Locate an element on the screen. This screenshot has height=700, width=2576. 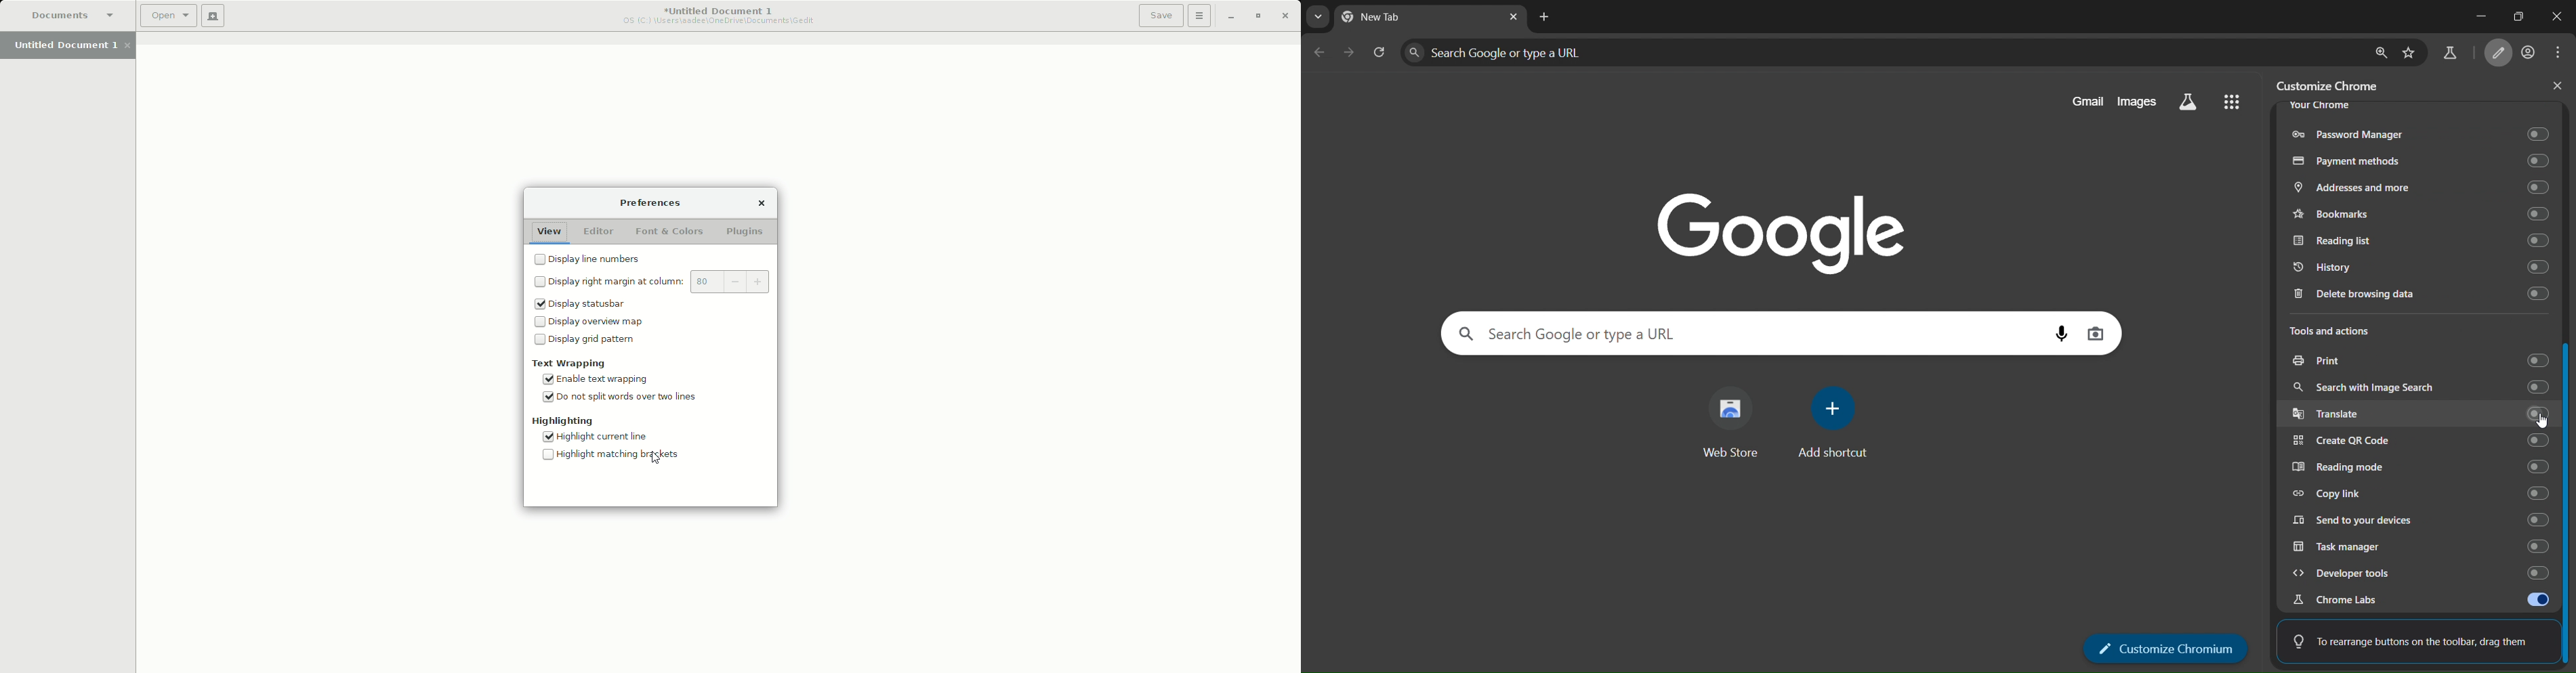
New is located at coordinates (213, 18).